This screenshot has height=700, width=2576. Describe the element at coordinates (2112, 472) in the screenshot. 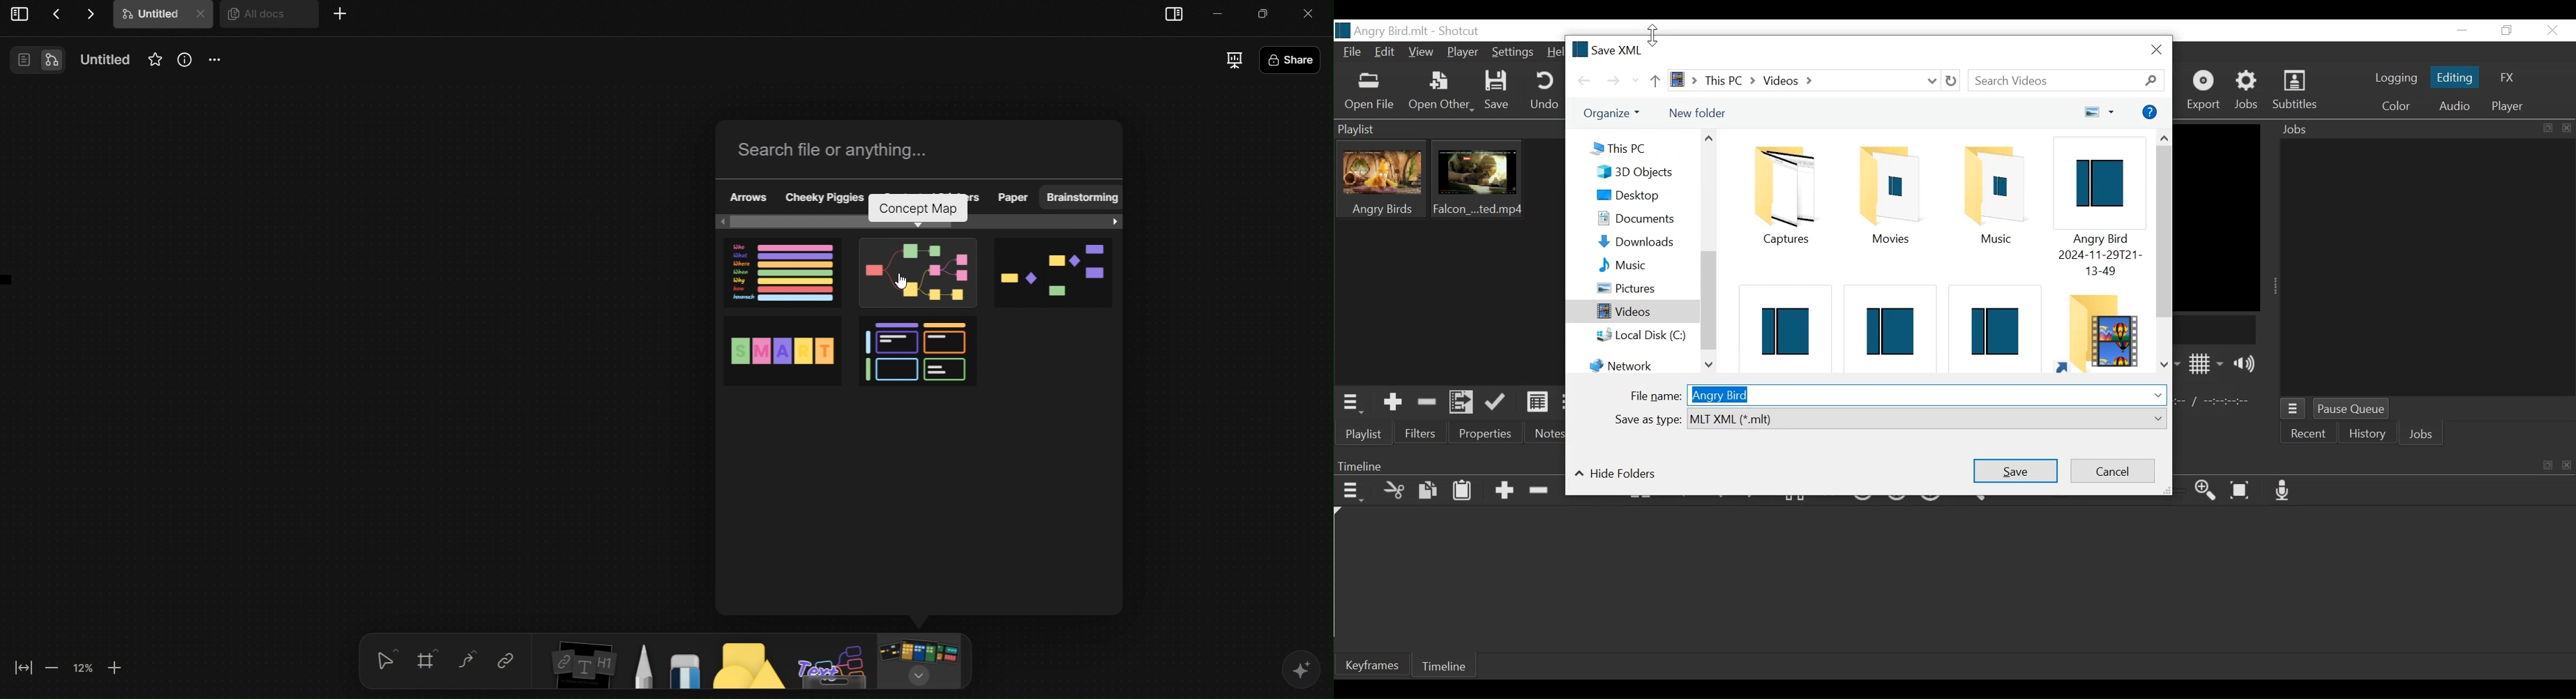

I see `Cancel` at that location.